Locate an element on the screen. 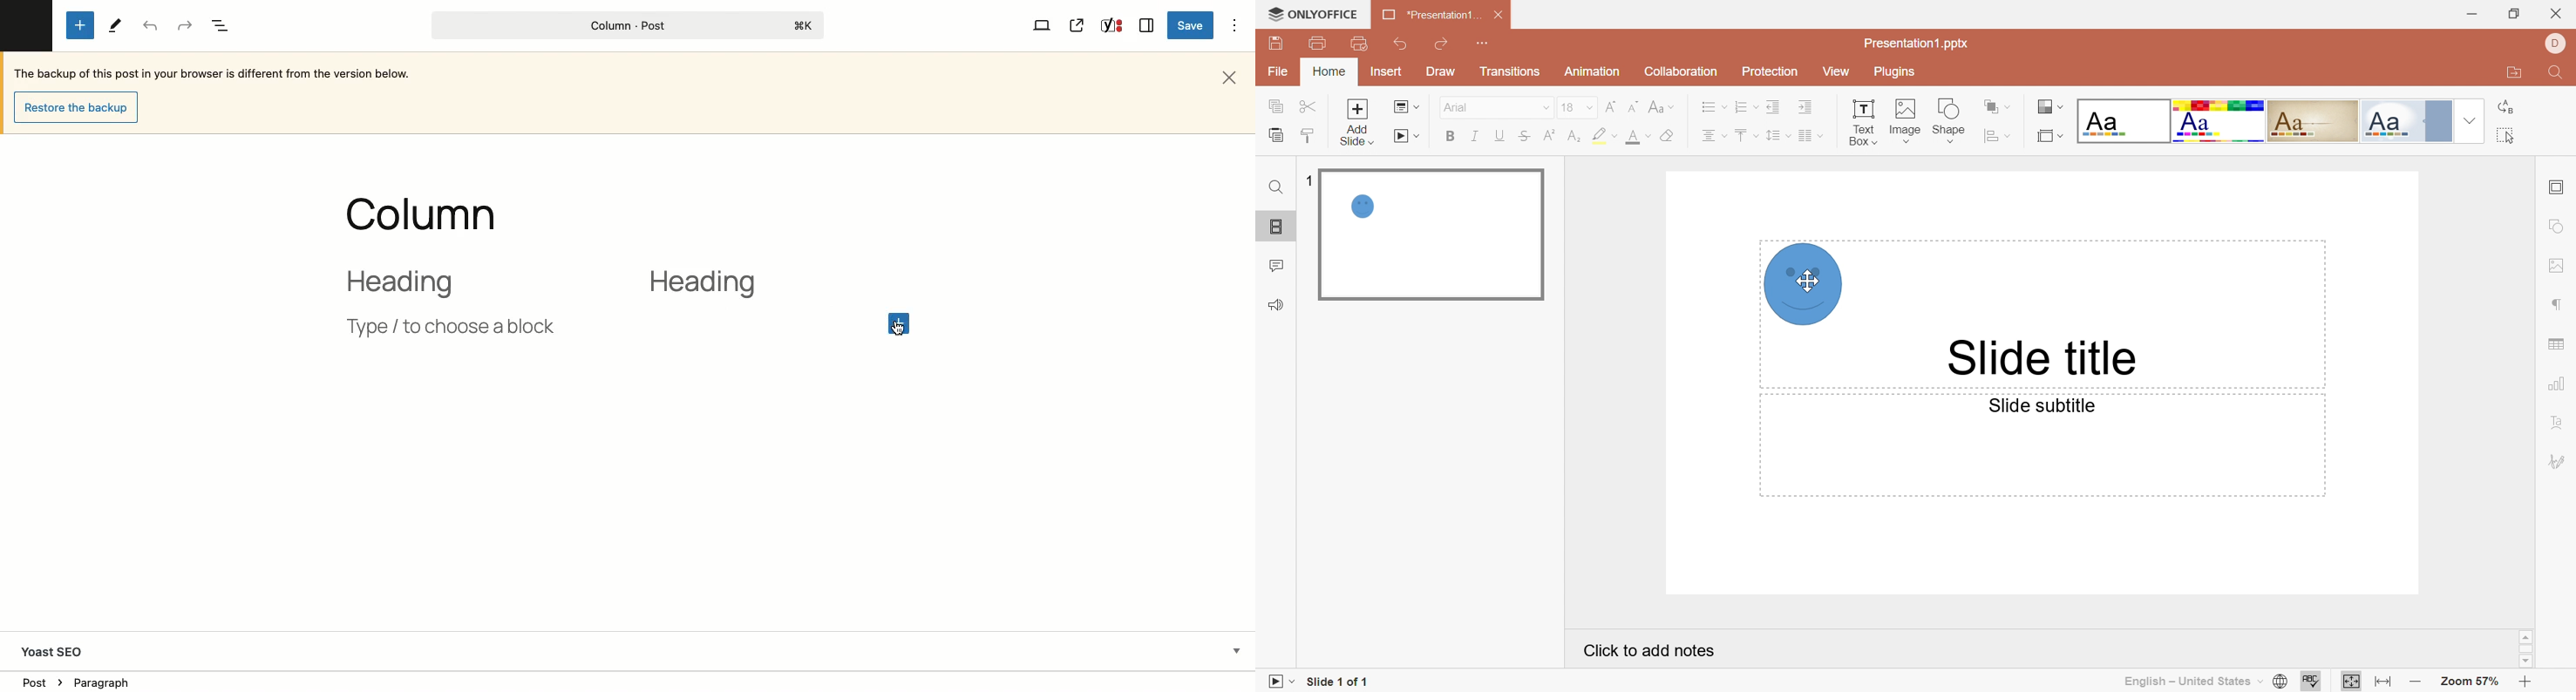  Zoom 57% is located at coordinates (2468, 681).